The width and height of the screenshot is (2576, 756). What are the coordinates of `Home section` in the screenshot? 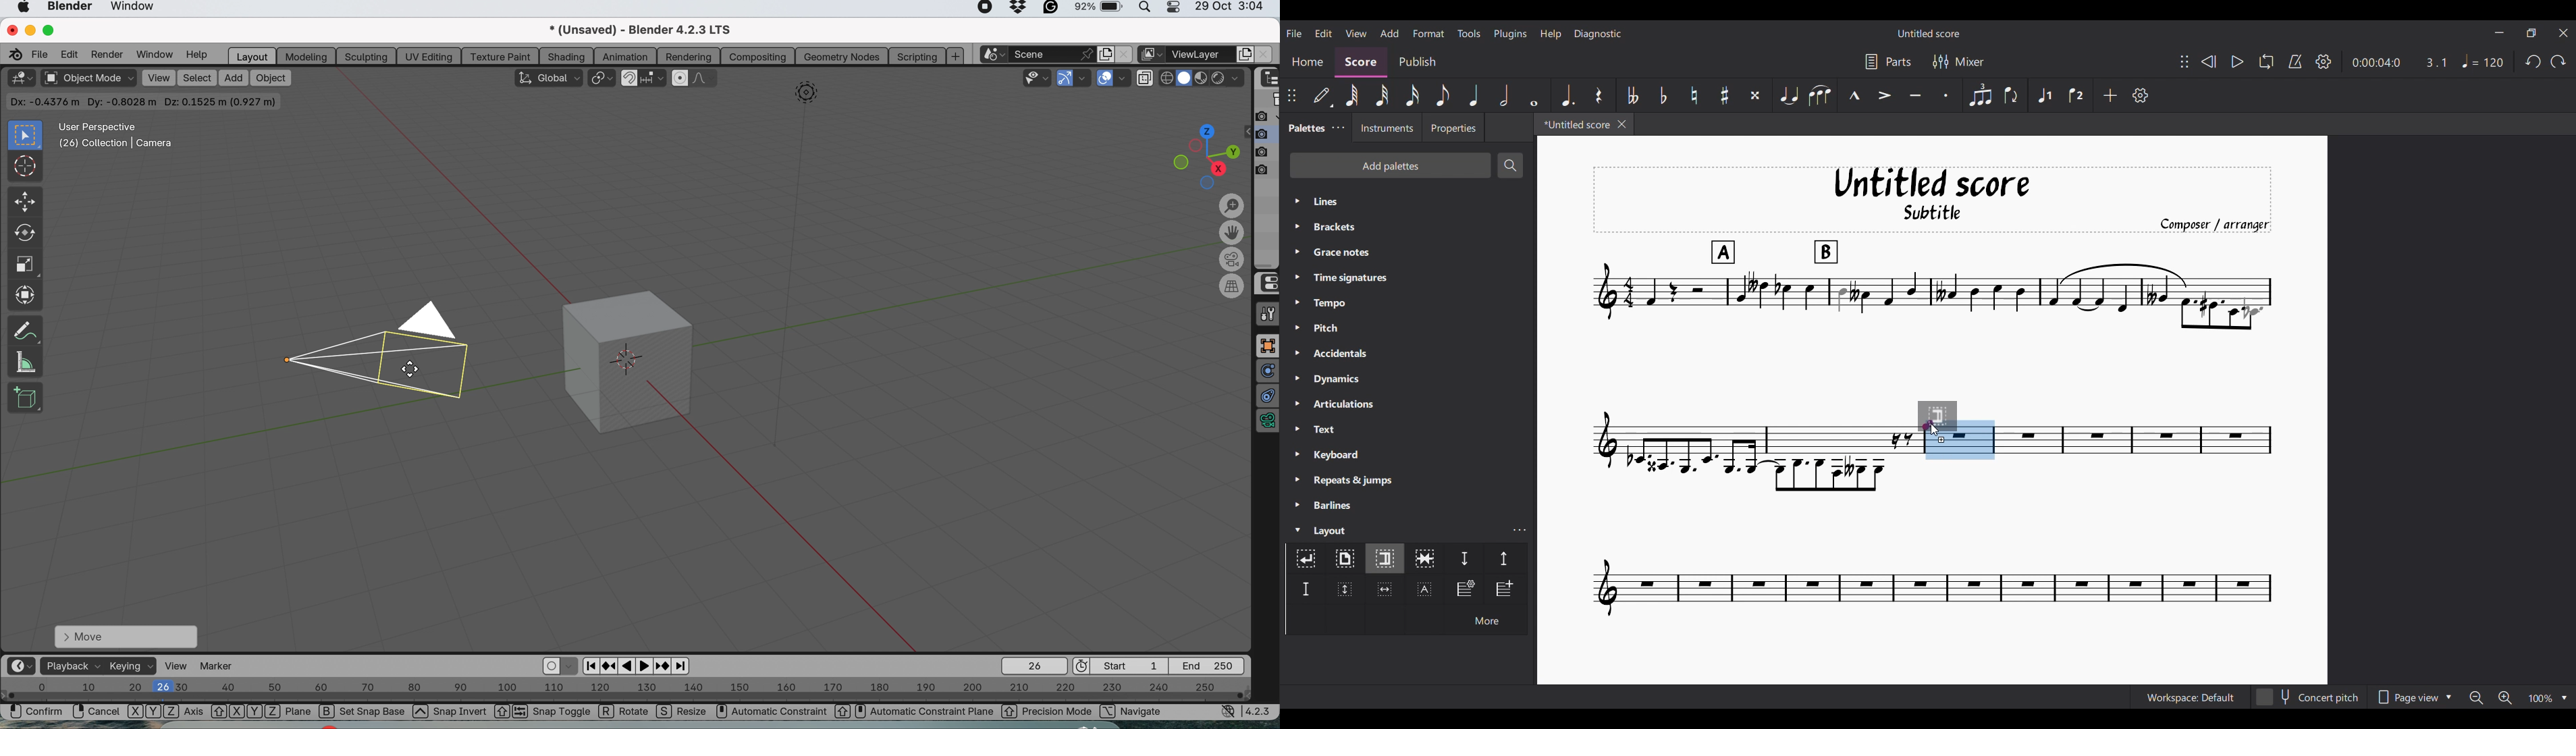 It's located at (1307, 62).